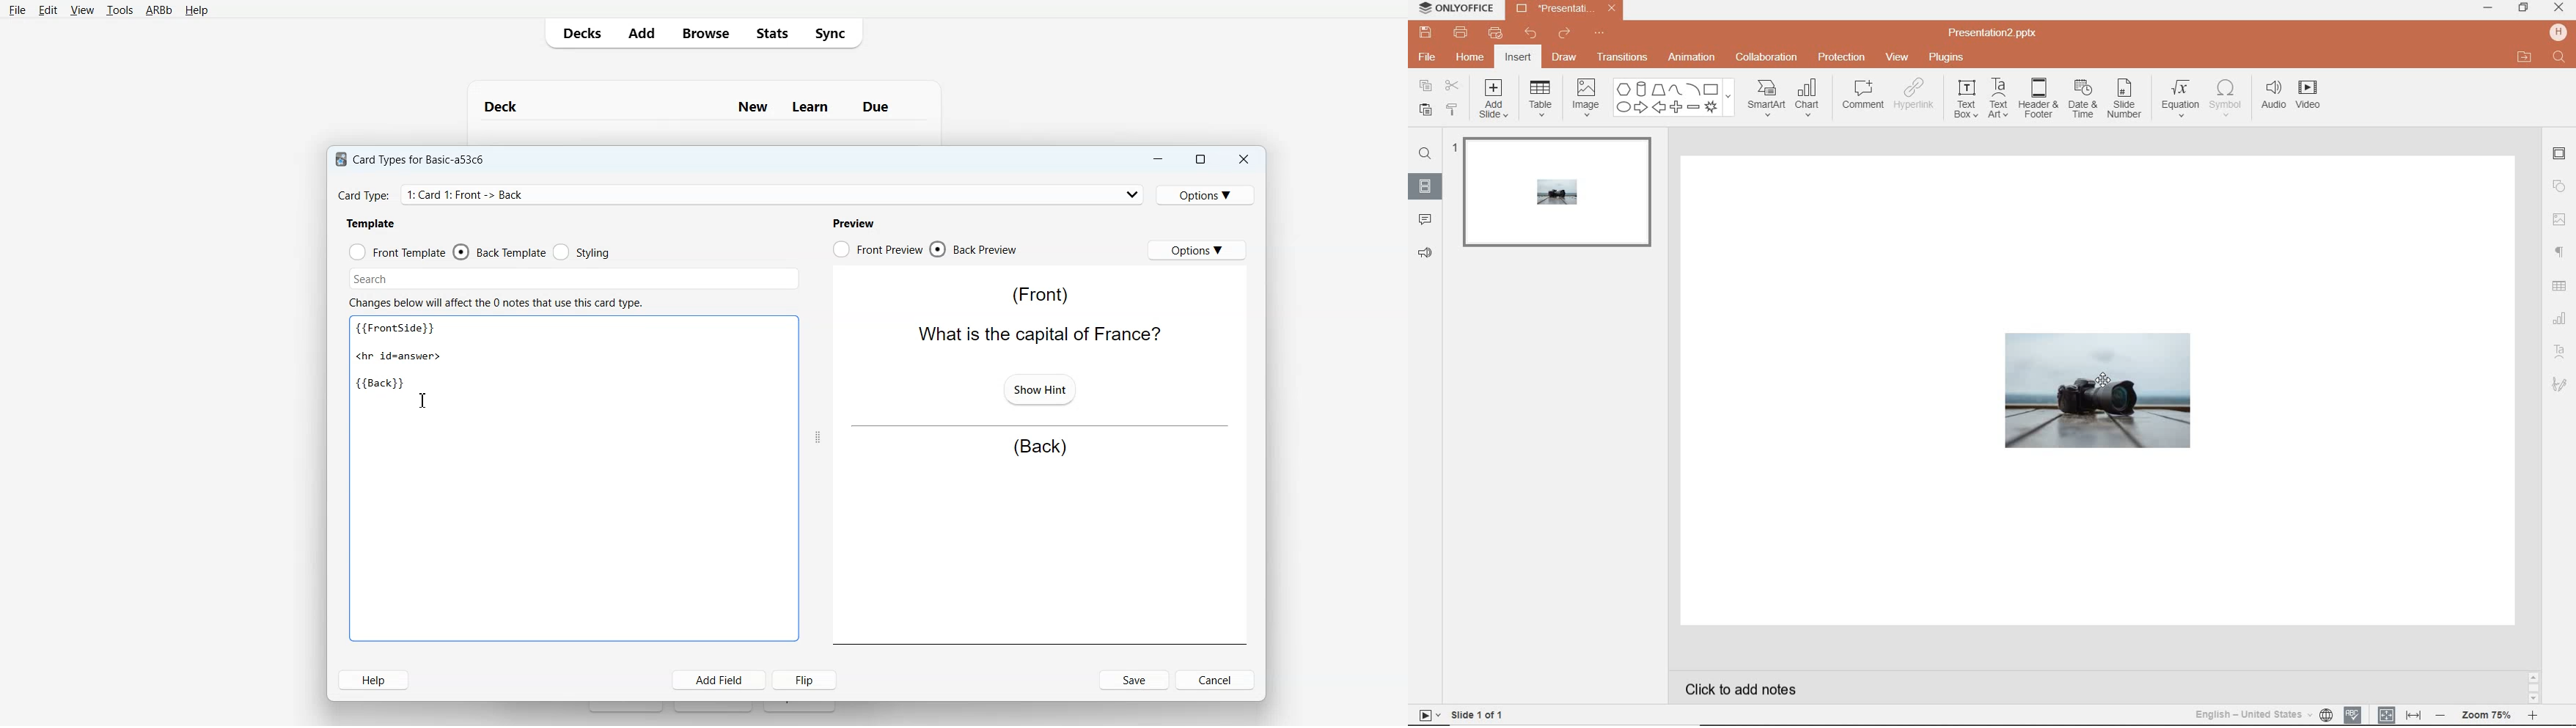  Describe the element at coordinates (1841, 58) in the screenshot. I see `protection` at that location.